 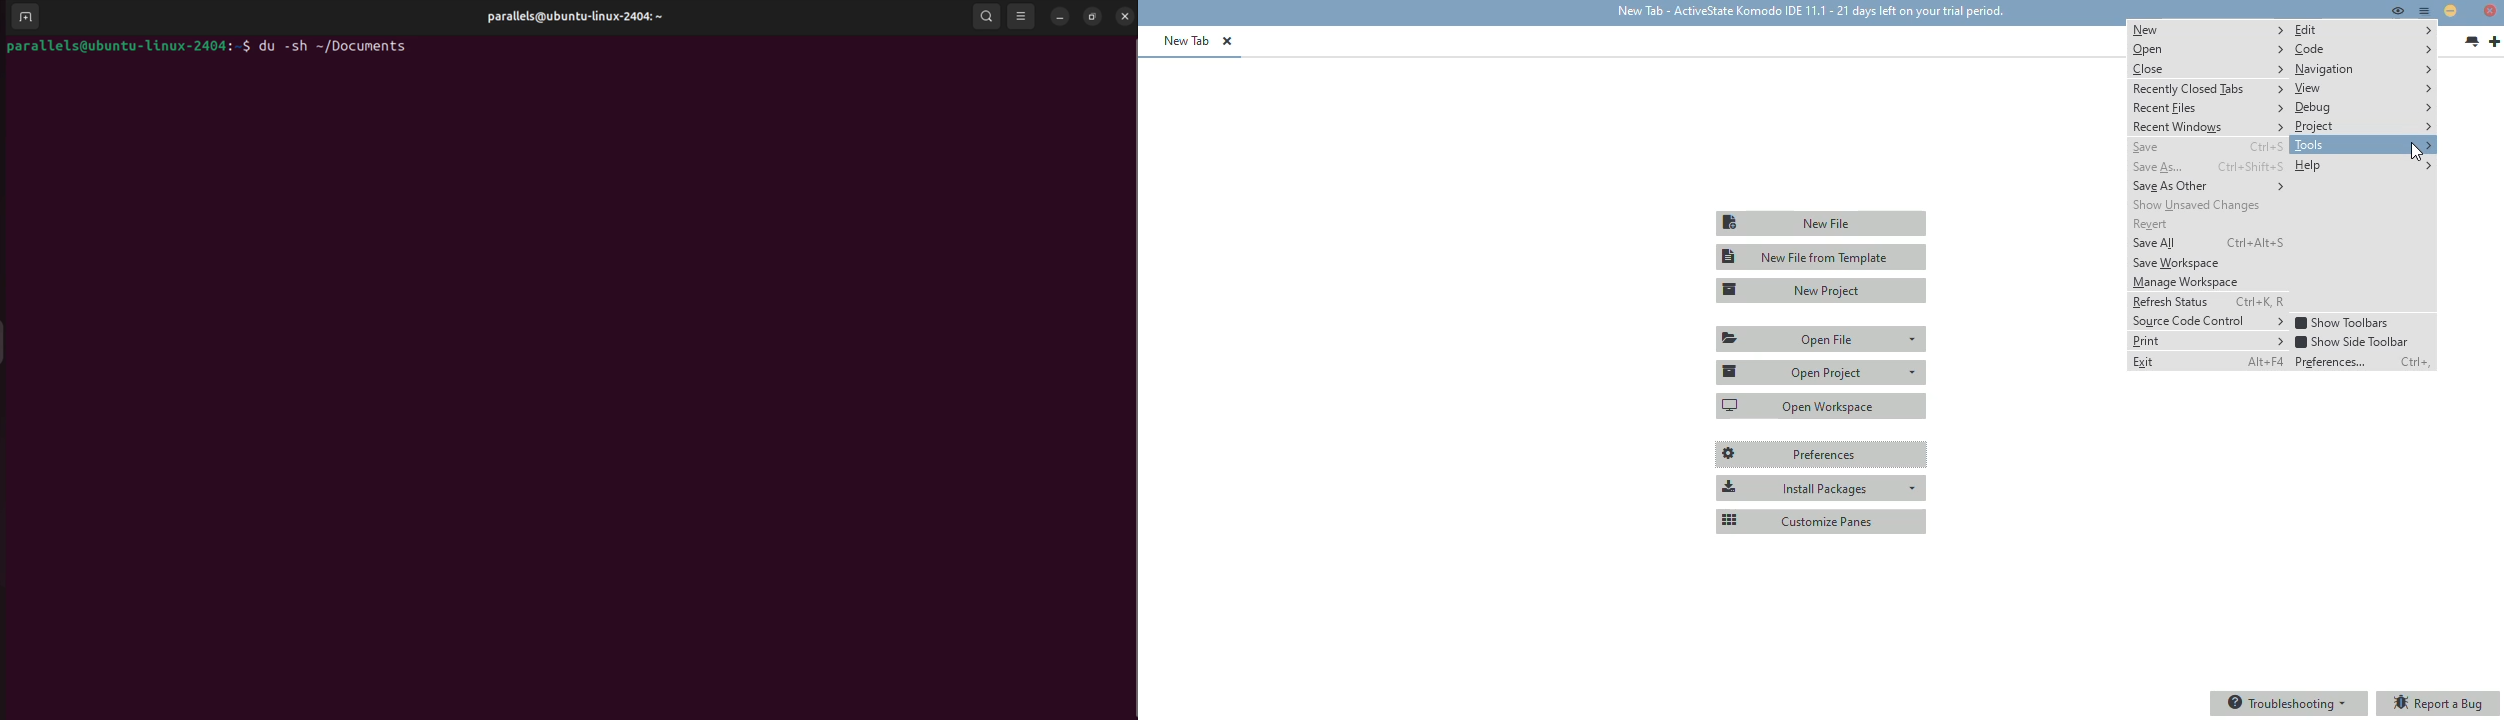 What do you see at coordinates (2198, 205) in the screenshot?
I see `show unsaved changes` at bounding box center [2198, 205].